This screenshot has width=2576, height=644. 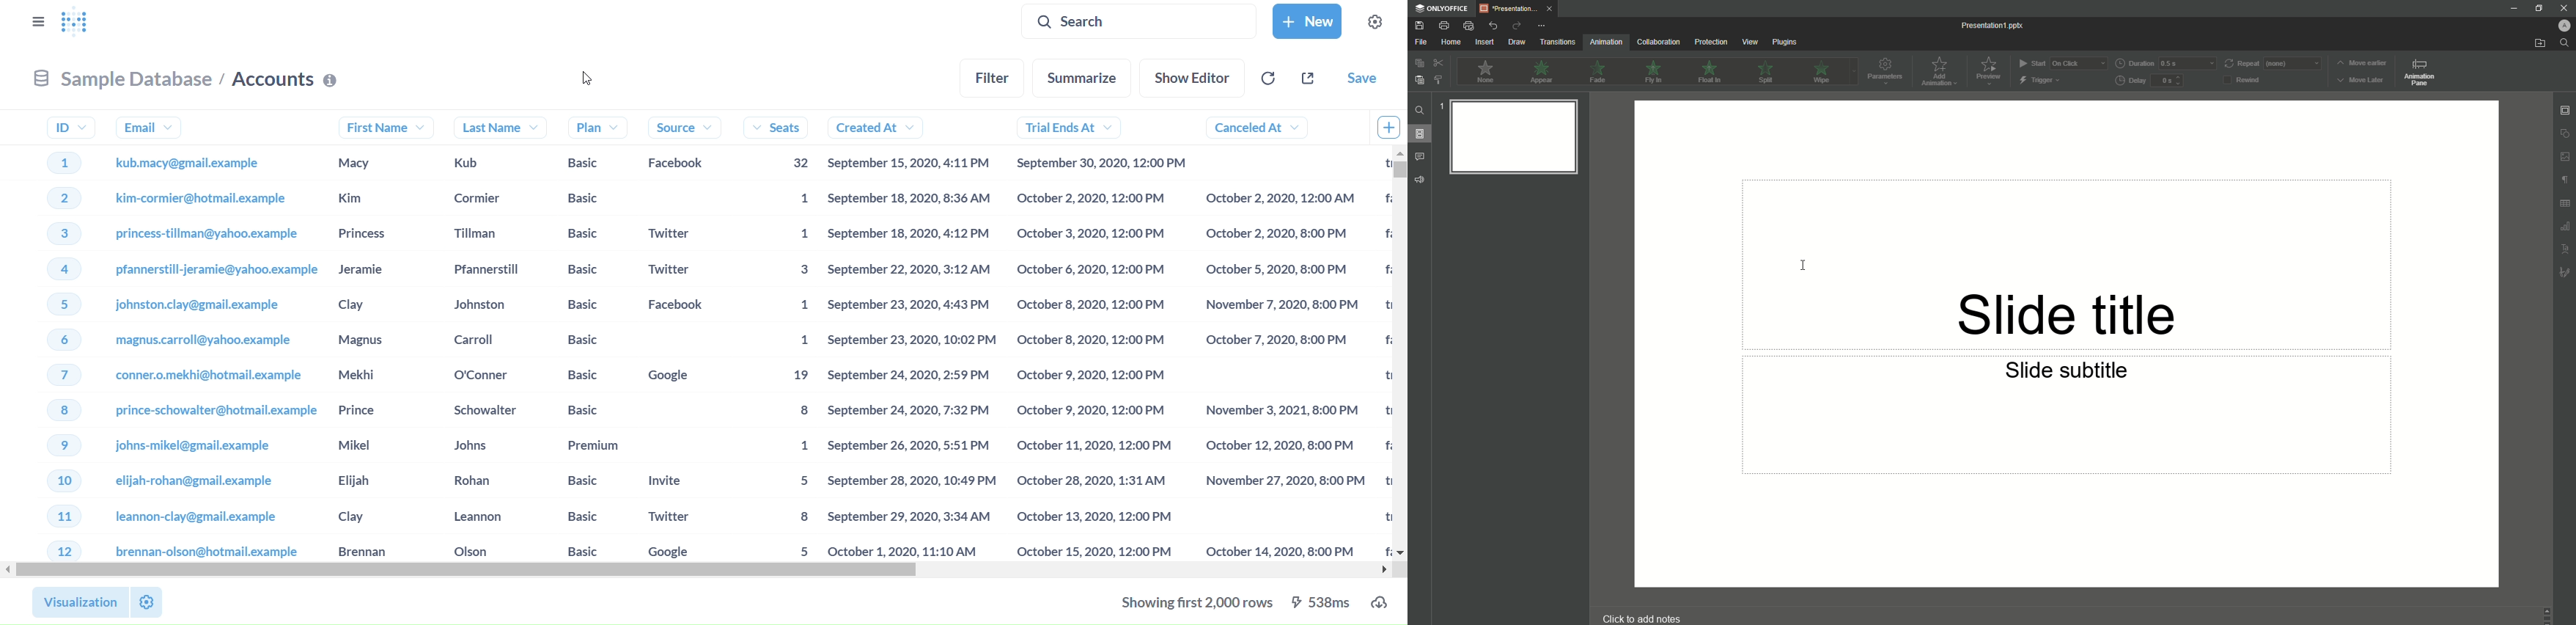 What do you see at coordinates (1711, 72) in the screenshot?
I see `Float In` at bounding box center [1711, 72].